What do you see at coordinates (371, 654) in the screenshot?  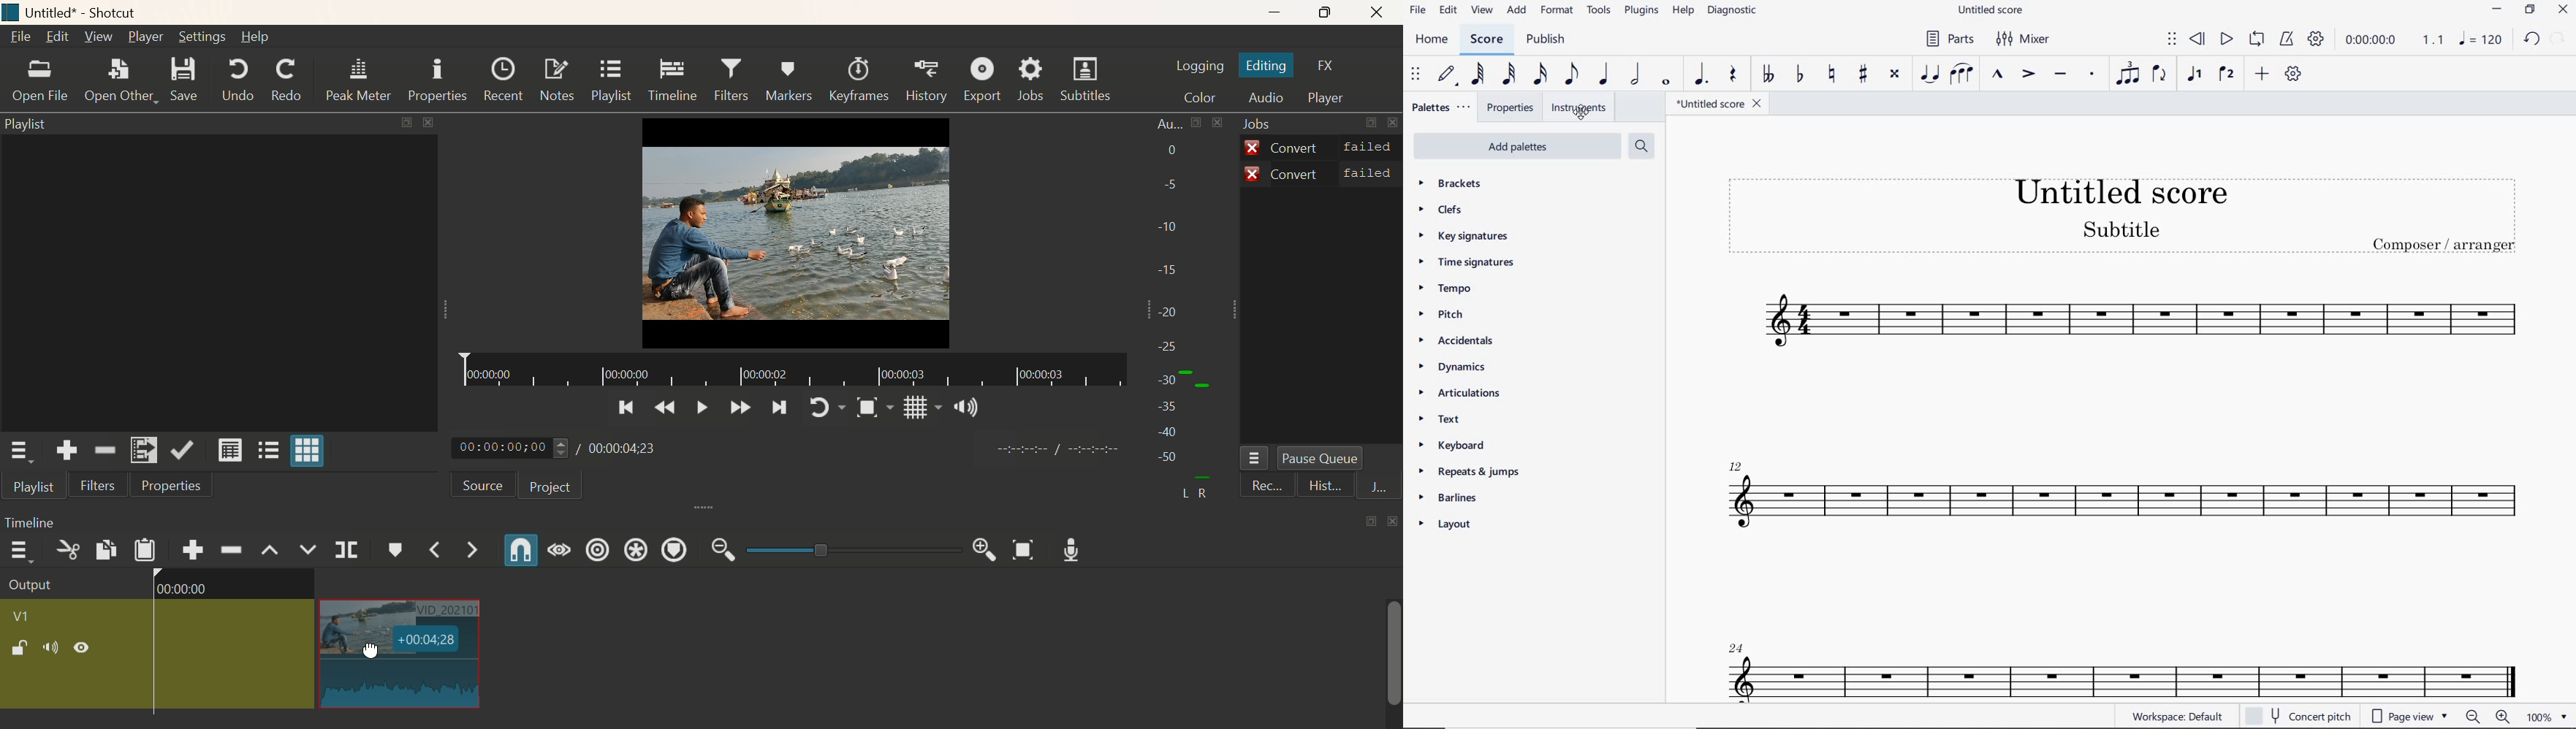 I see `cursor` at bounding box center [371, 654].